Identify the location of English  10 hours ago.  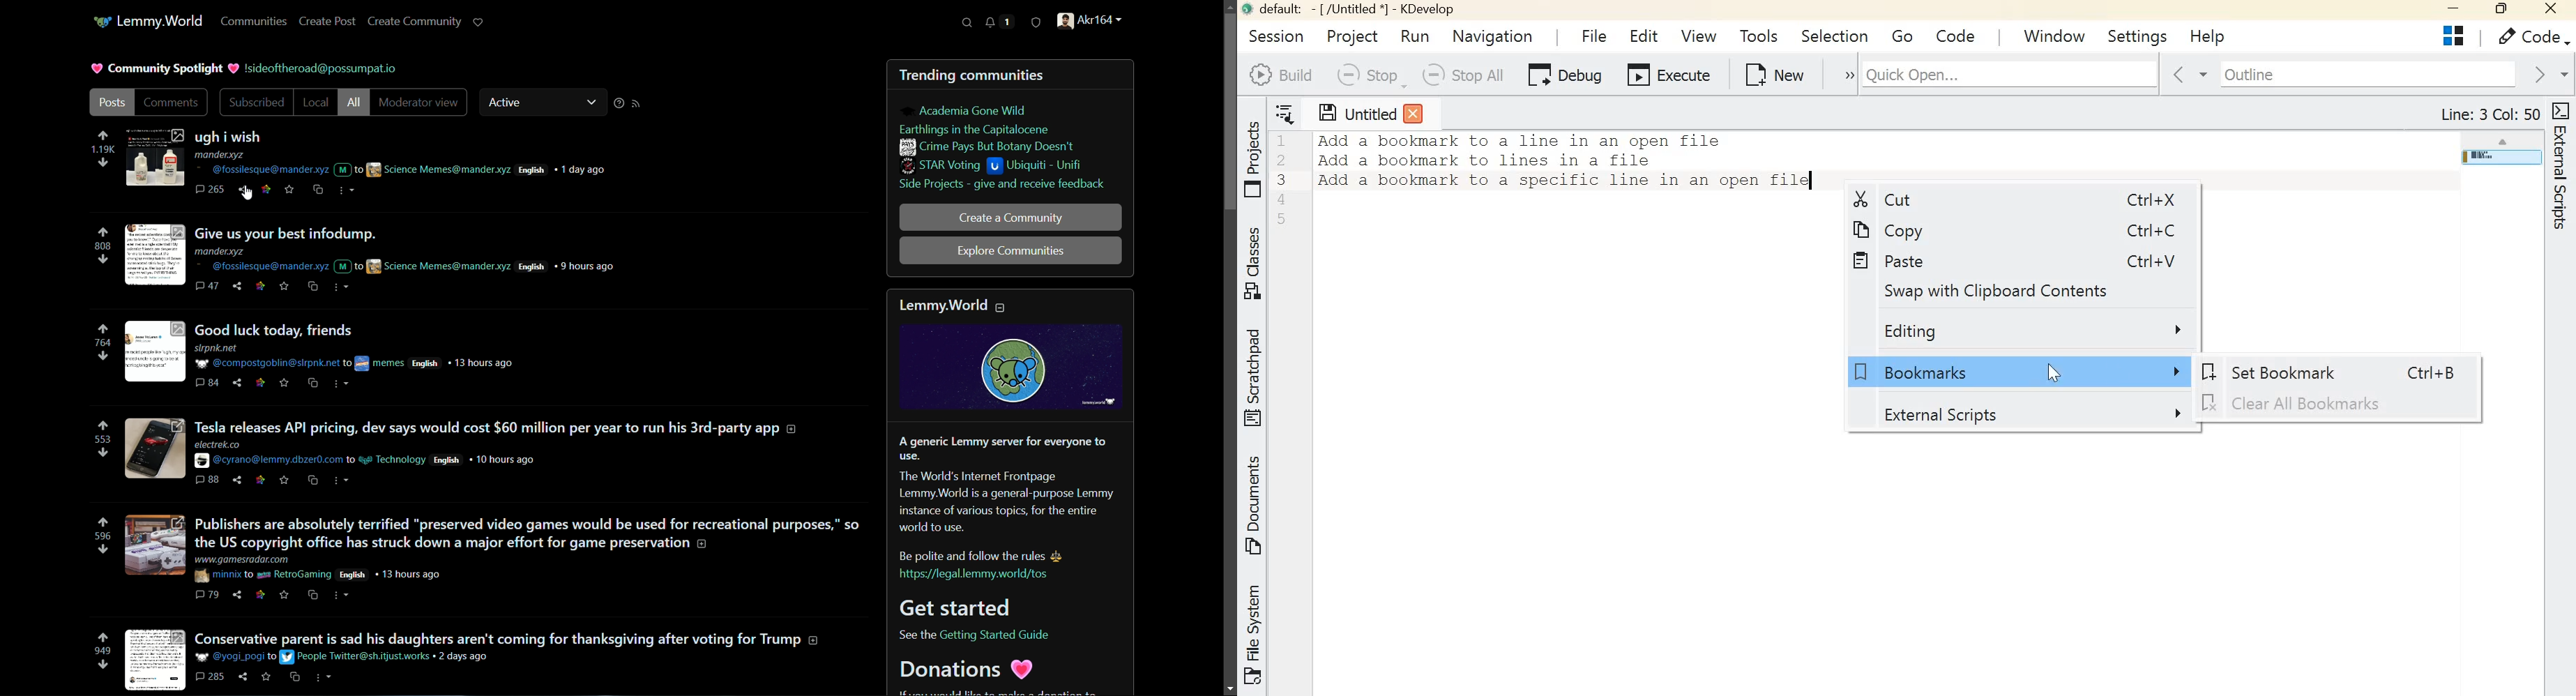
(483, 461).